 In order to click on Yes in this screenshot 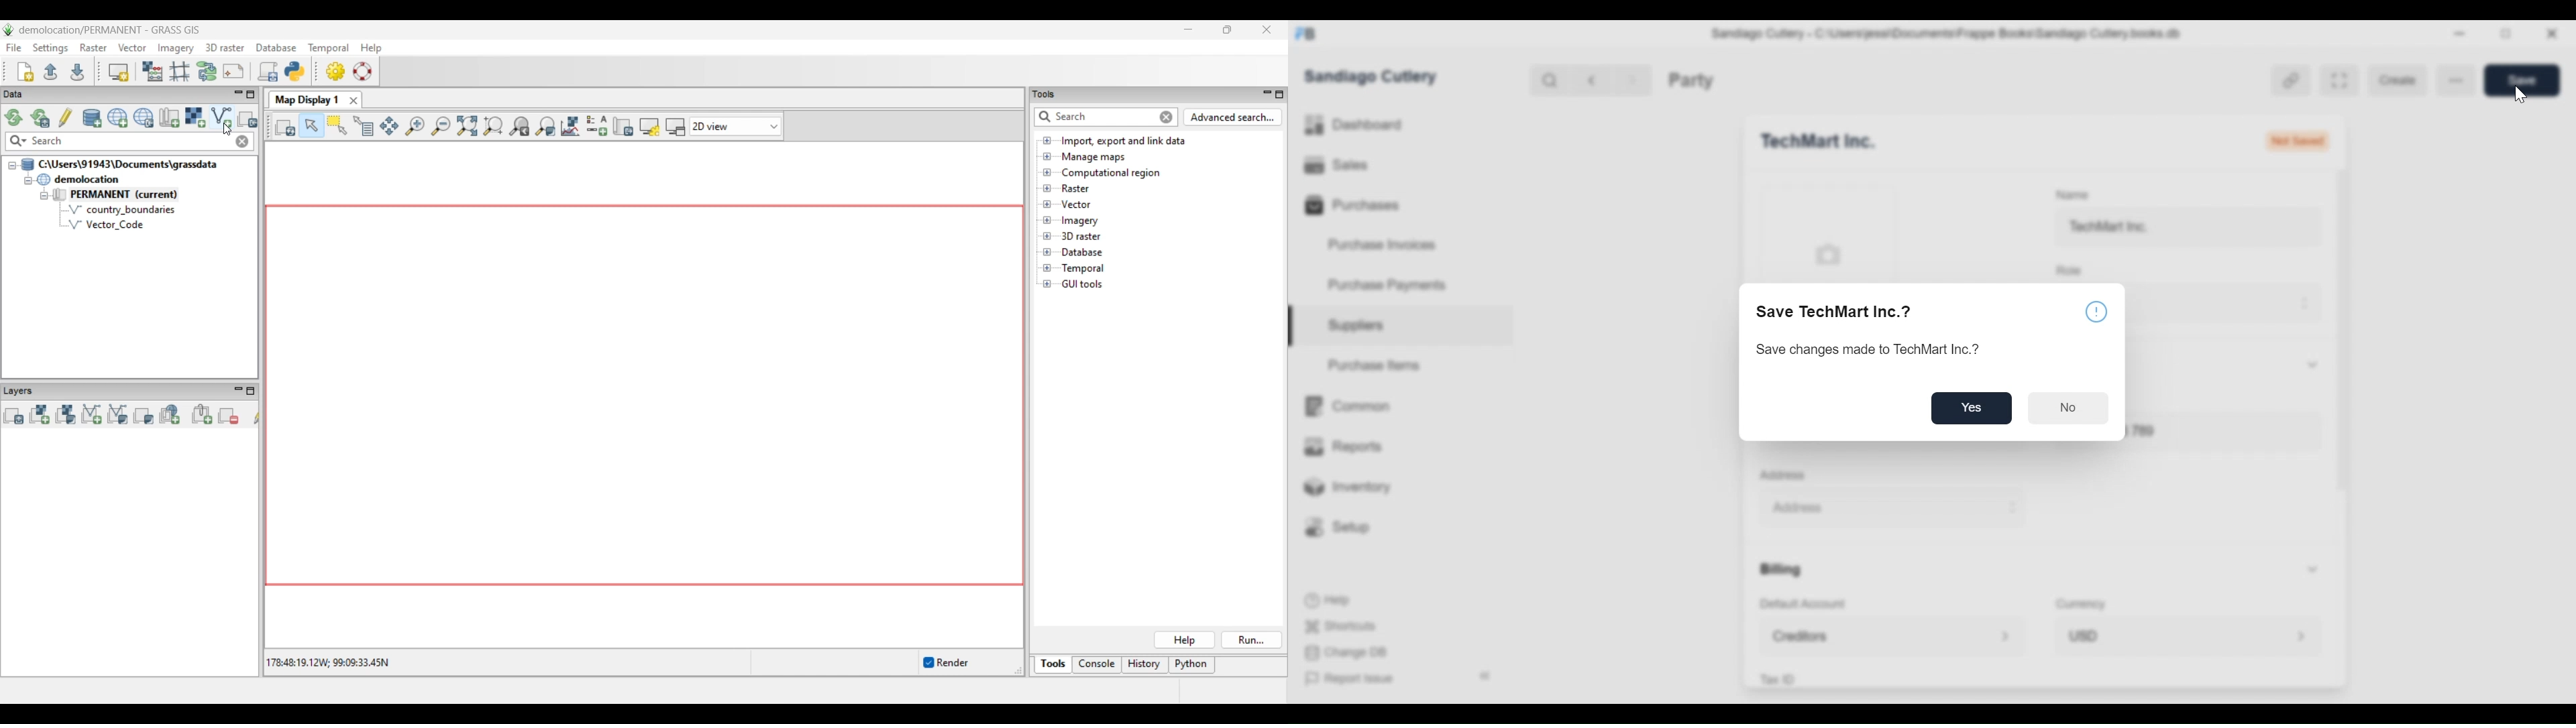, I will do `click(1974, 409)`.